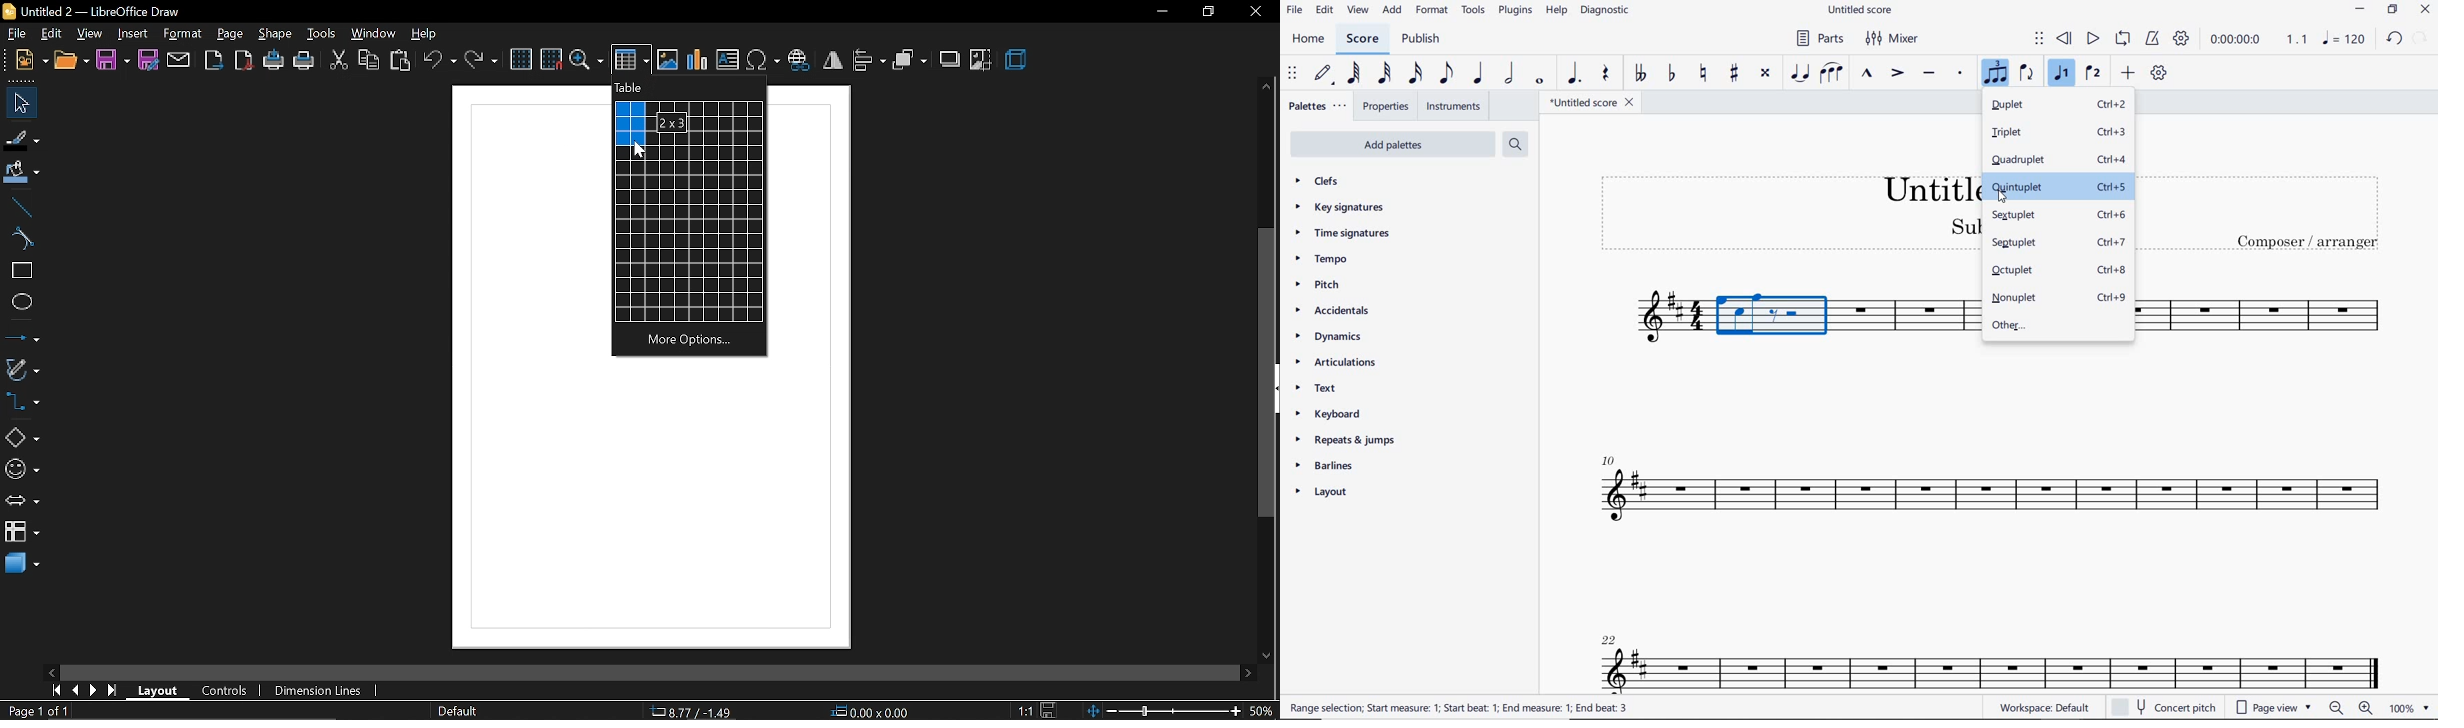 The width and height of the screenshot is (2464, 728). Describe the element at coordinates (2059, 268) in the screenshot. I see `octuplet` at that location.